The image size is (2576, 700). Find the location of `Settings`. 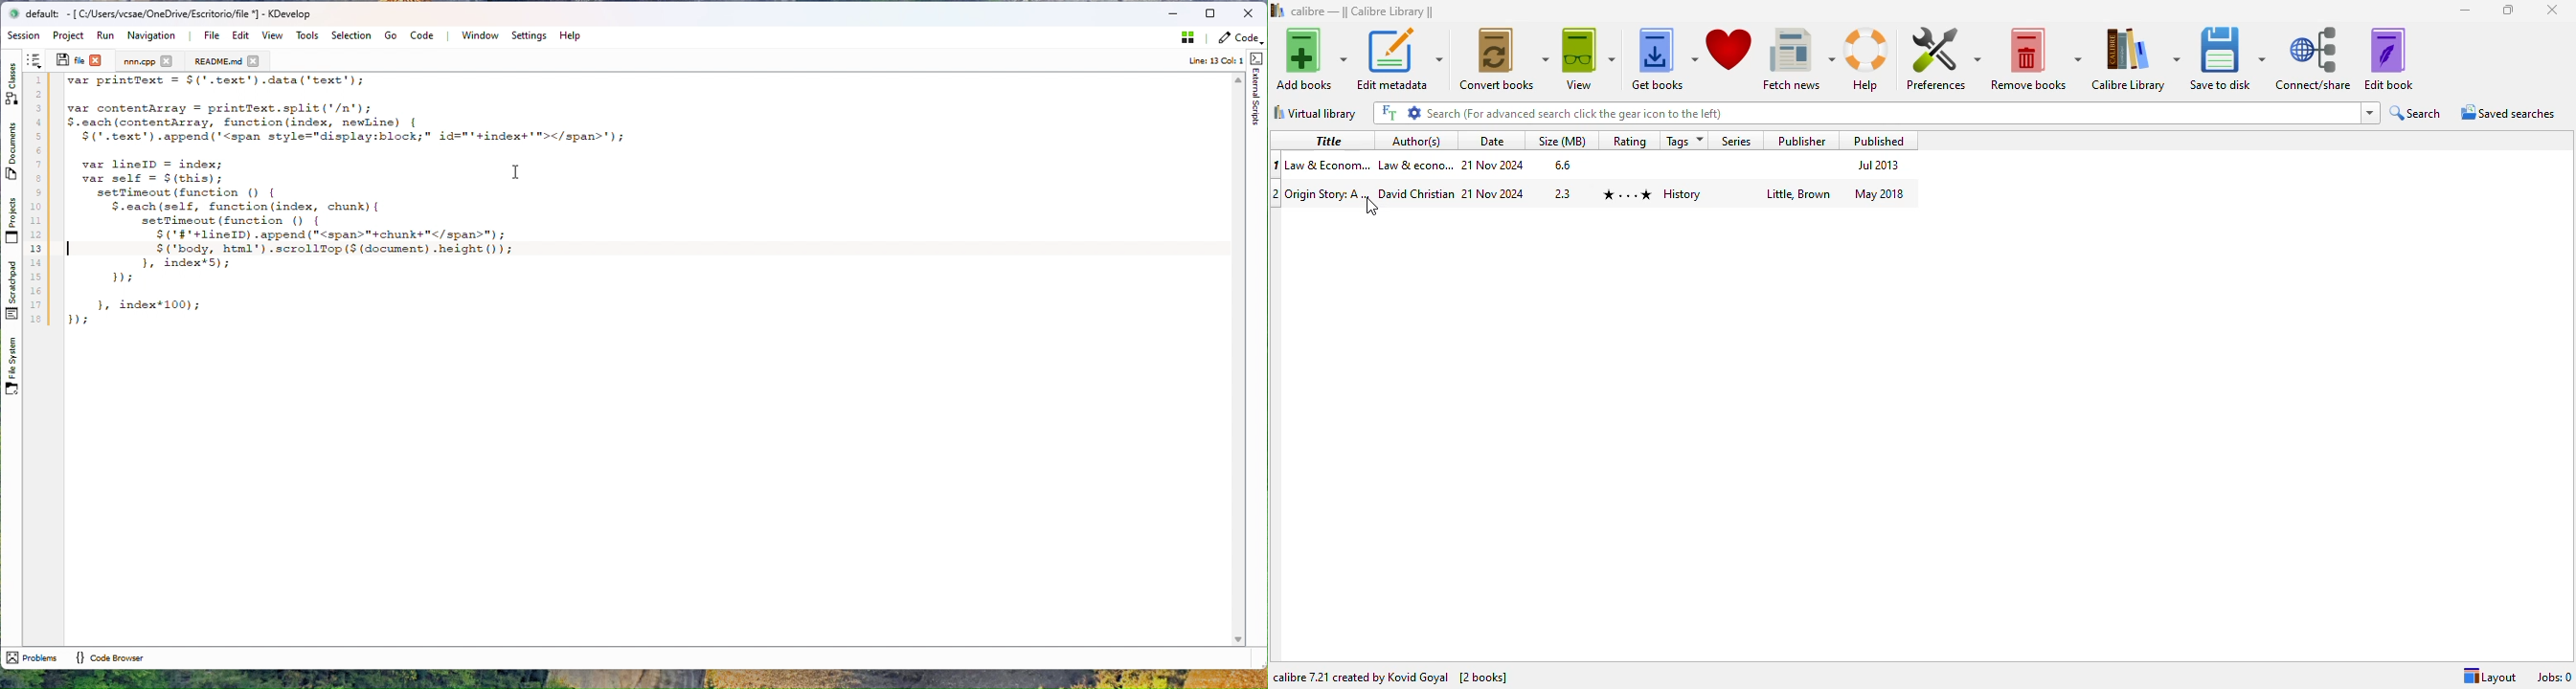

Settings is located at coordinates (528, 36).